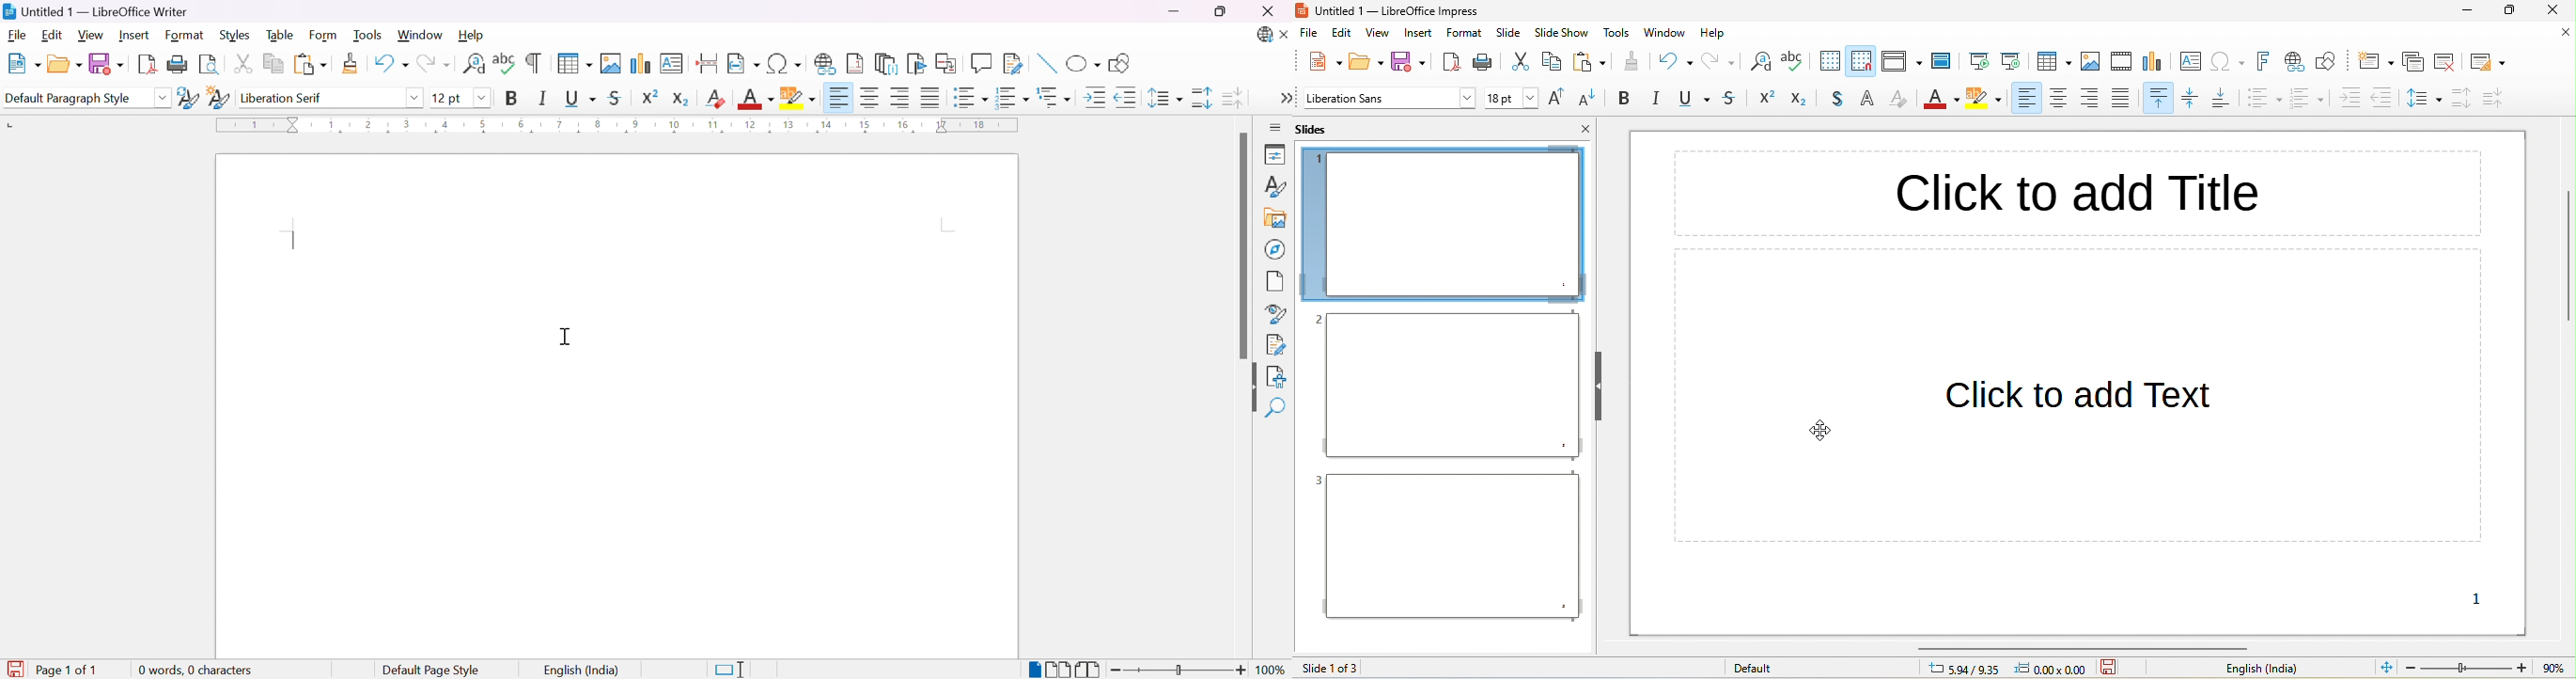  Describe the element at coordinates (1275, 315) in the screenshot. I see `Style inspector` at that location.